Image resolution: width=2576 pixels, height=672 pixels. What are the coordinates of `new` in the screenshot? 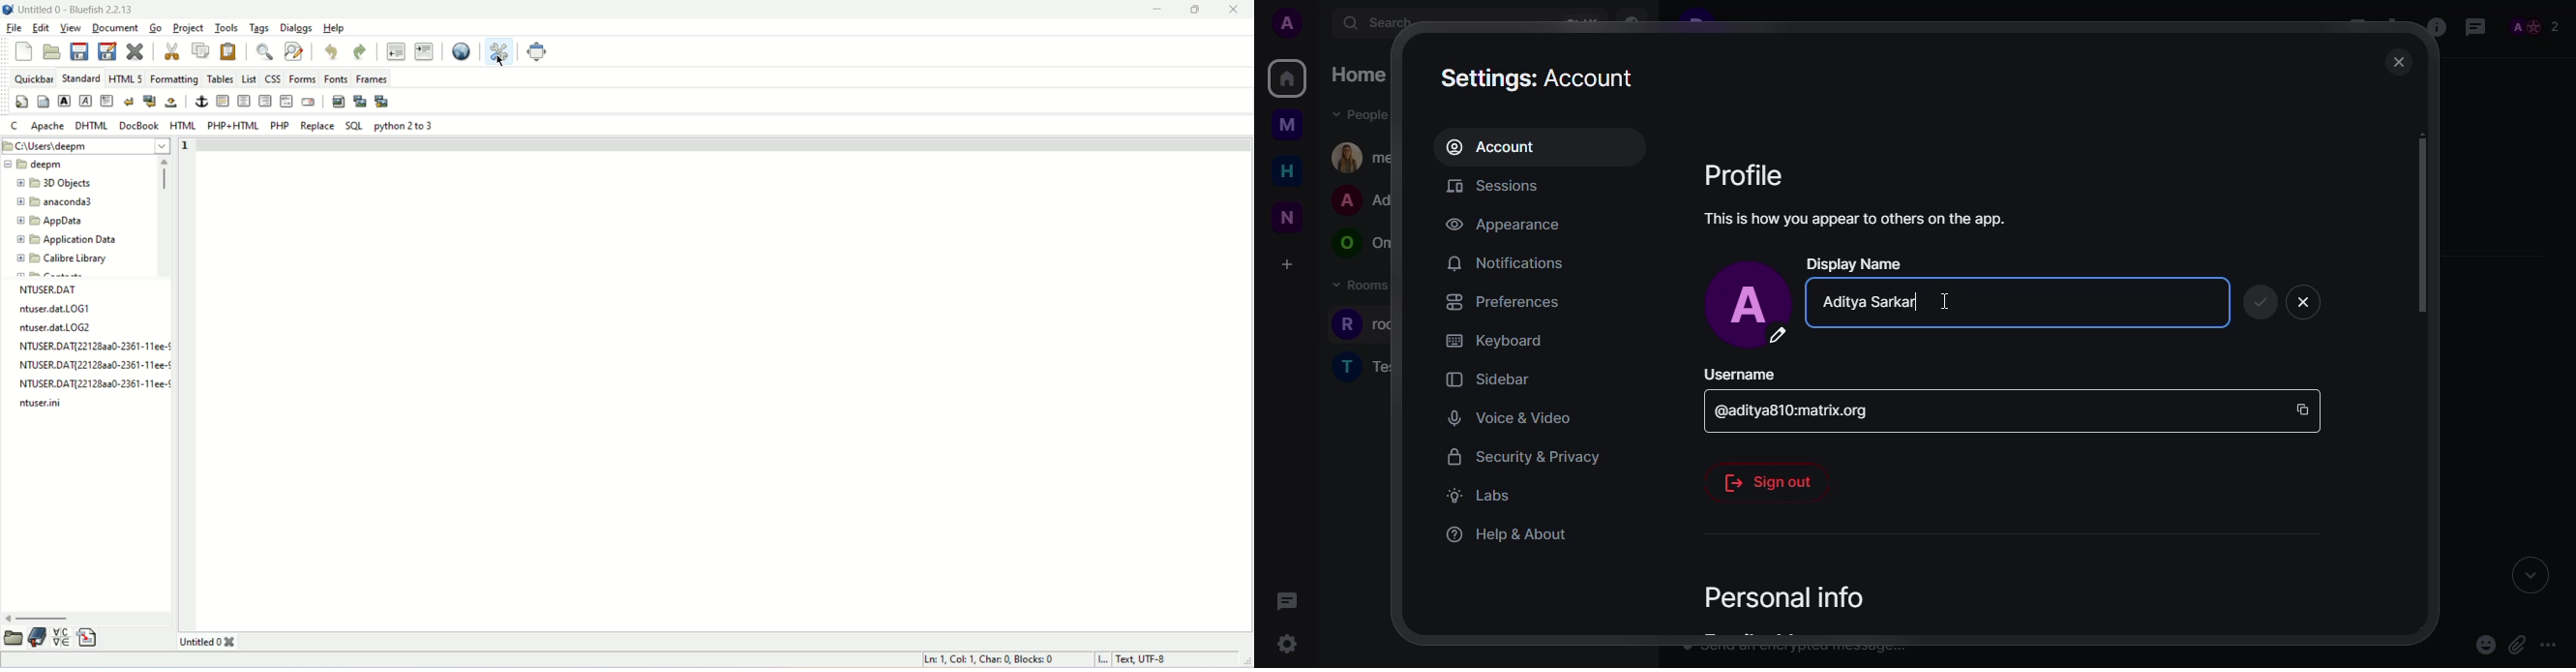 It's located at (24, 52).